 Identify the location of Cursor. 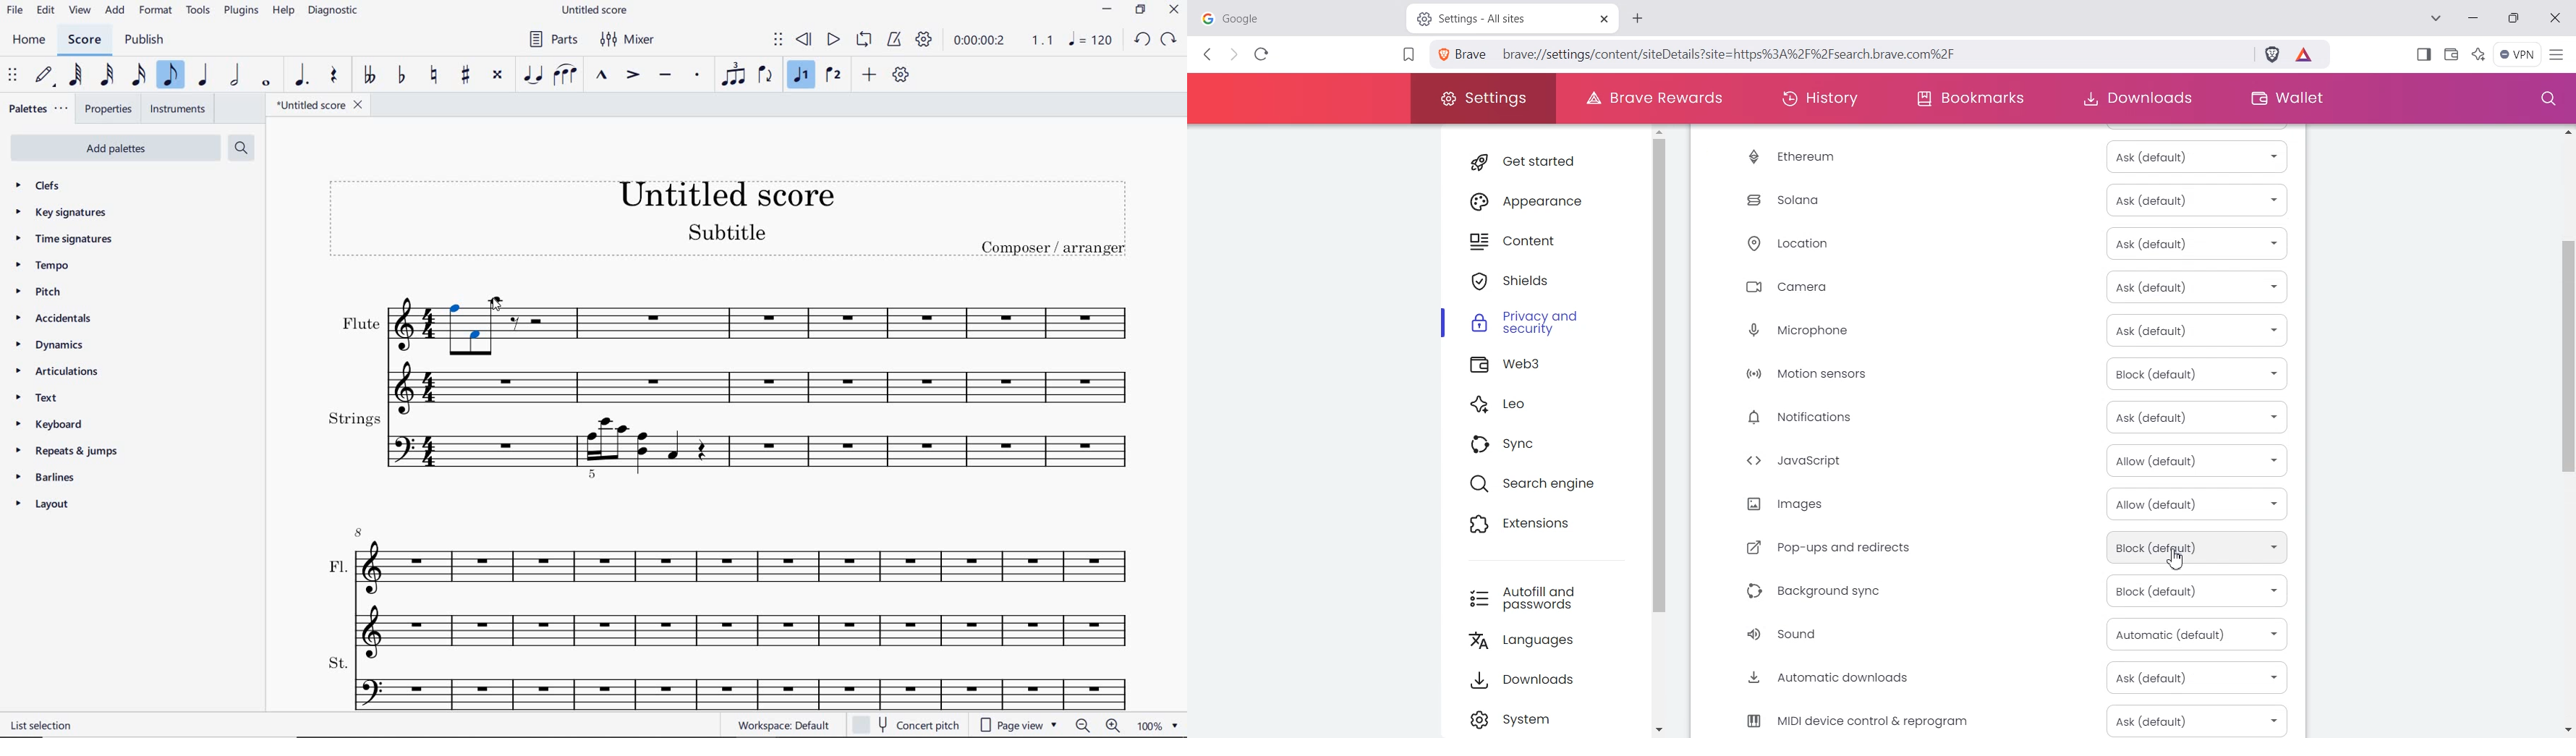
(2178, 561).